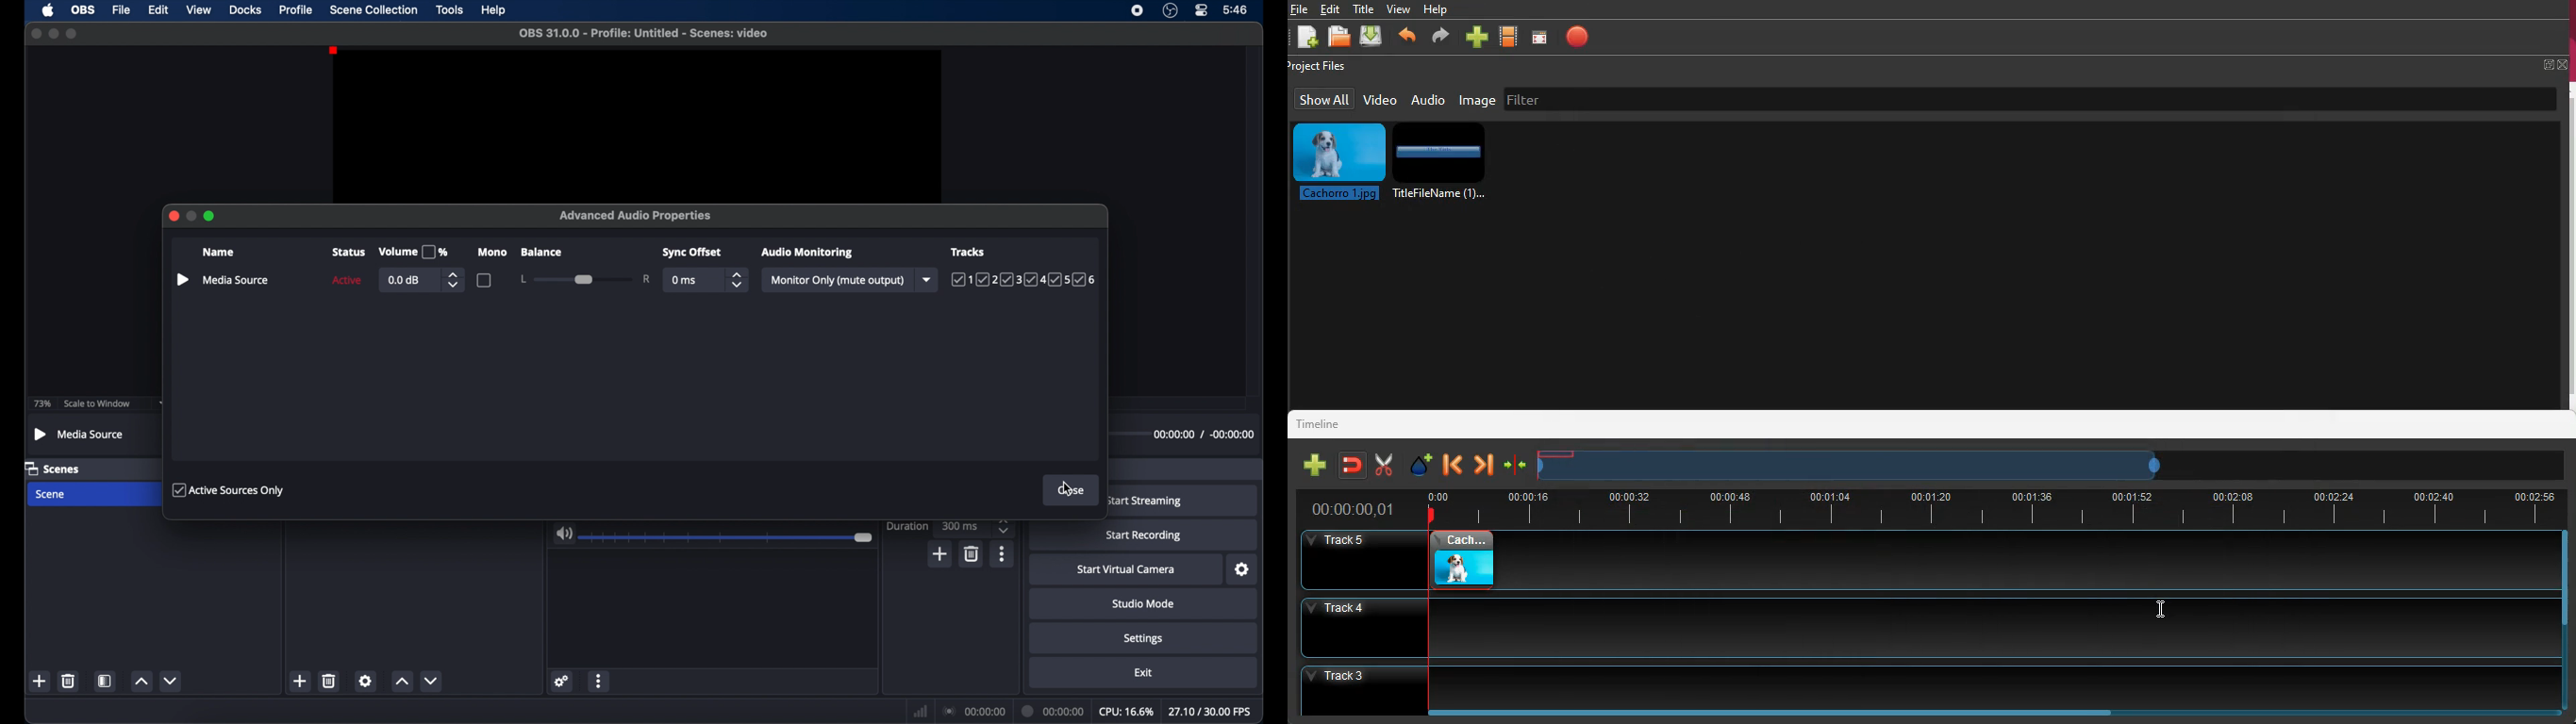  Describe the element at coordinates (346, 280) in the screenshot. I see `active` at that location.